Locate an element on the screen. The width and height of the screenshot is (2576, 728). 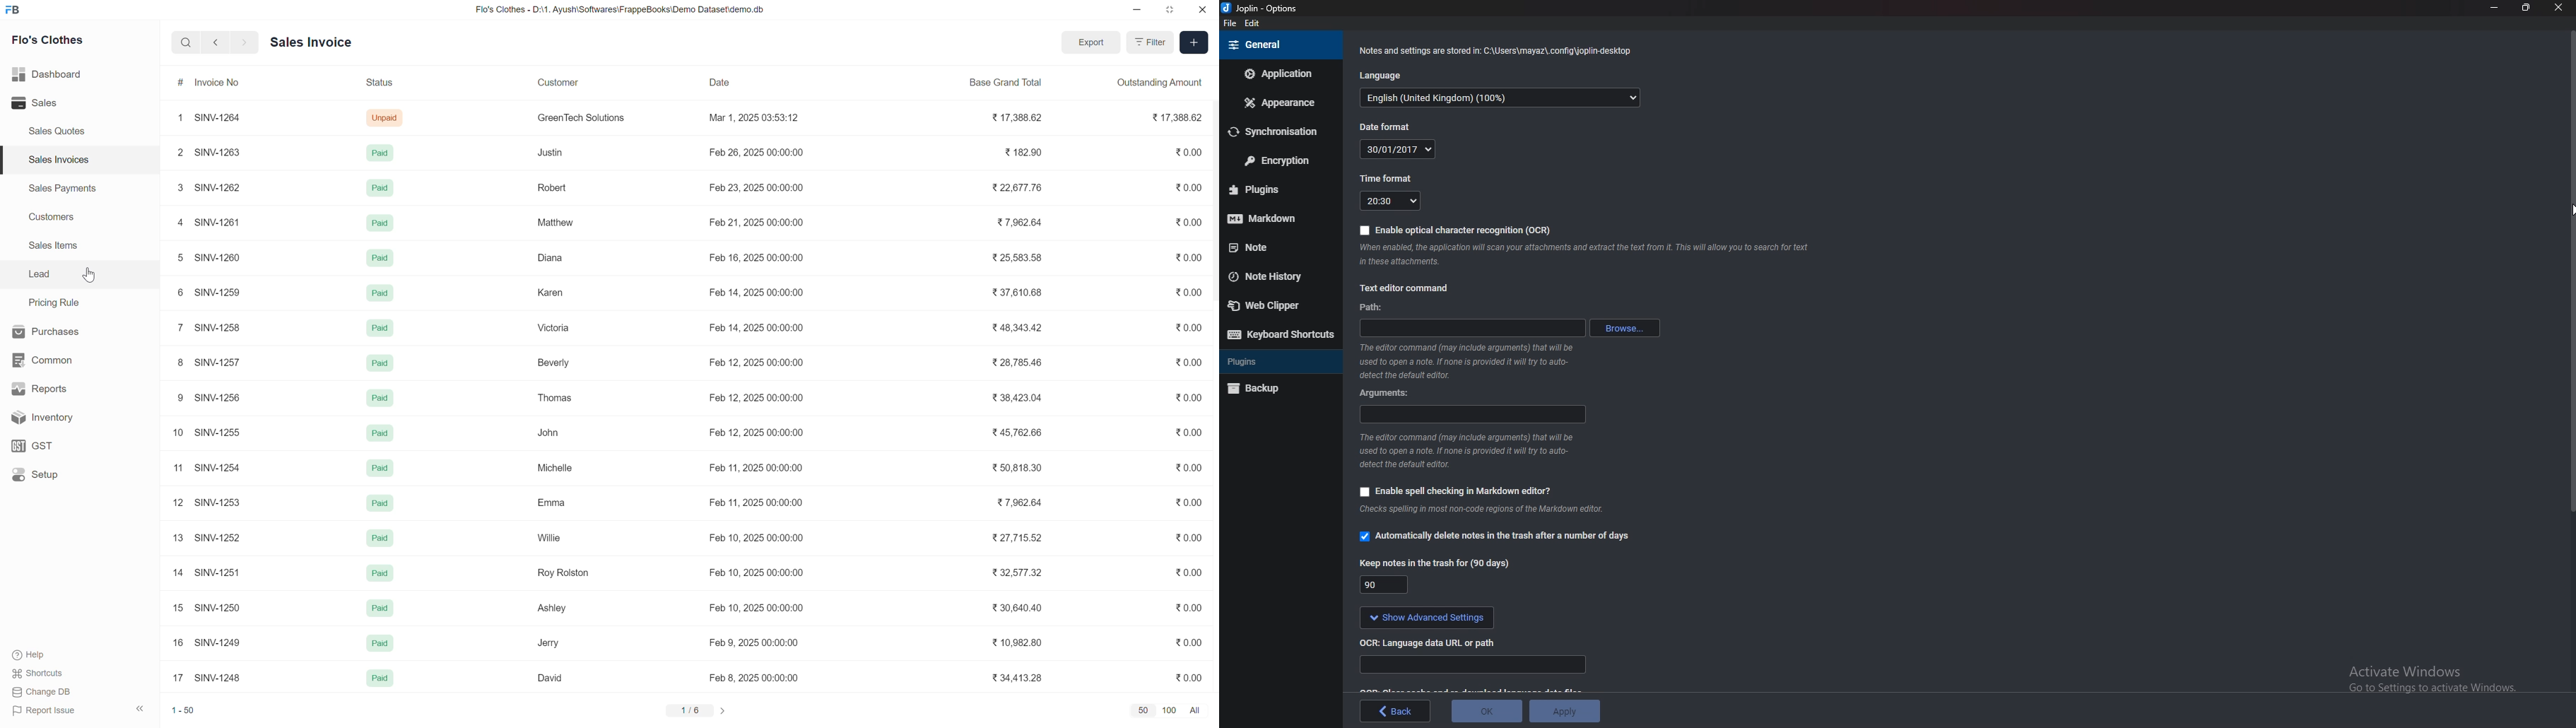
Automatically delete notes is located at coordinates (1493, 539).